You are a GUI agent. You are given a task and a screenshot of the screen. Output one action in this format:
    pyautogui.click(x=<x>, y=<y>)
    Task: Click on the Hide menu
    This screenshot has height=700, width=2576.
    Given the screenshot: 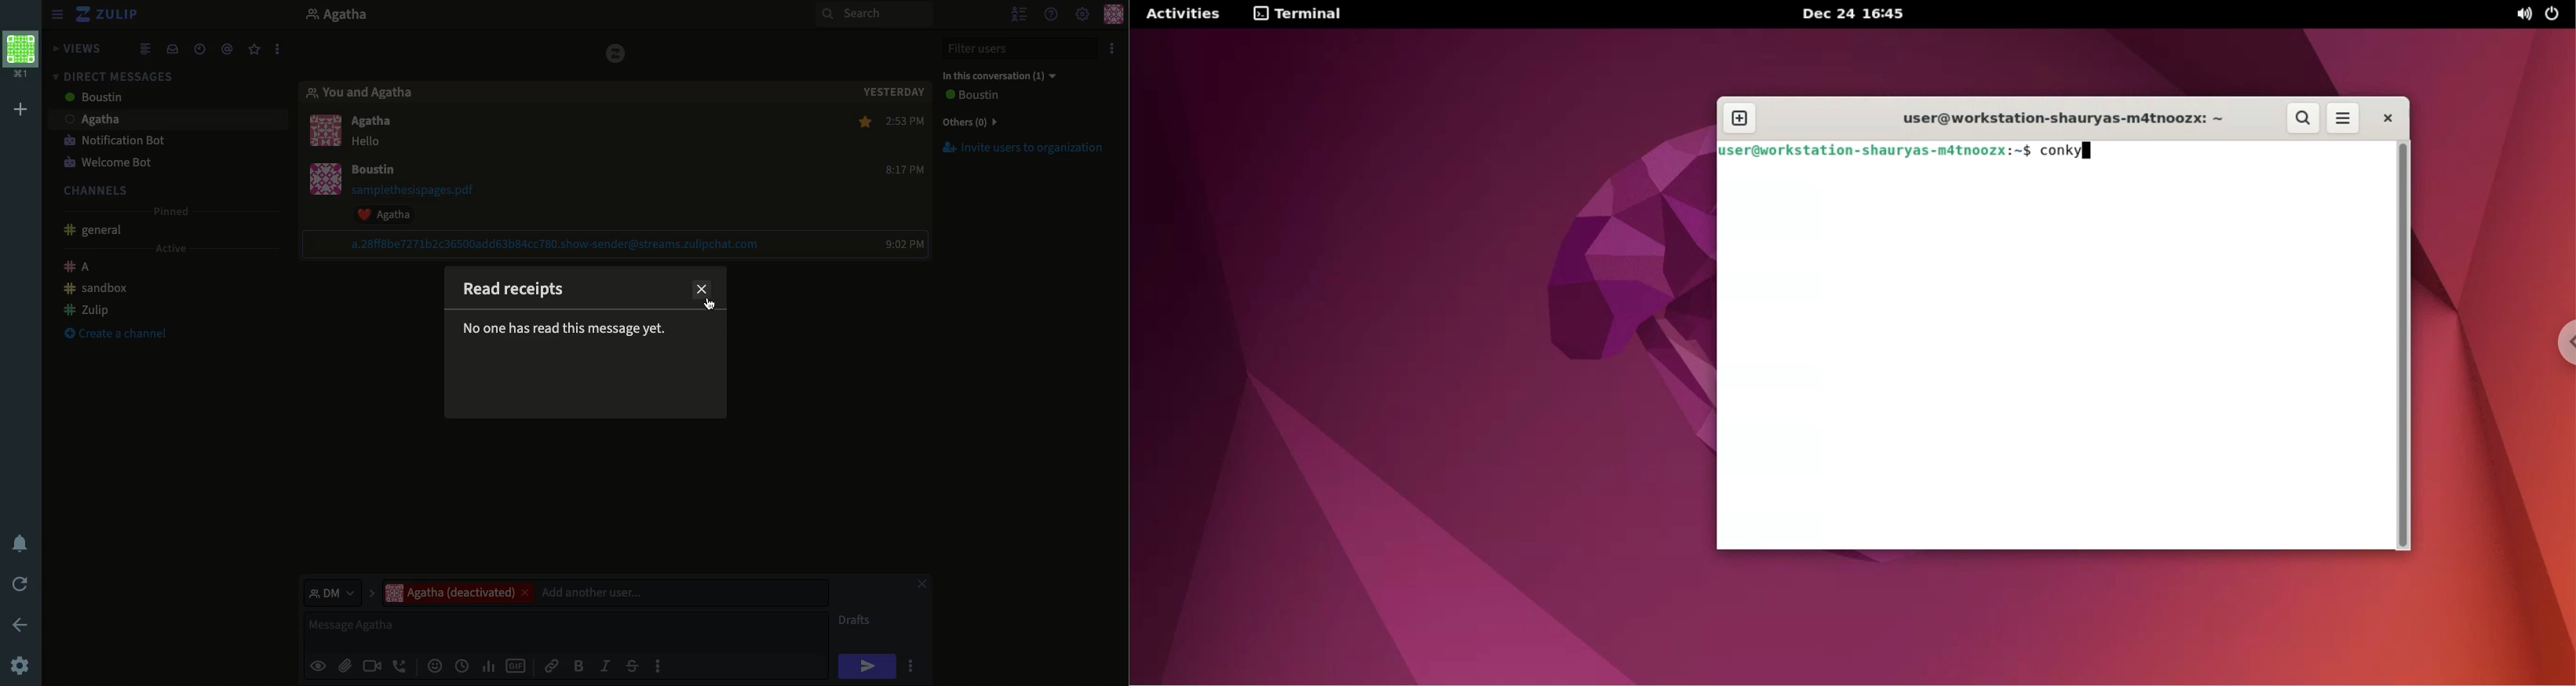 What is the action you would take?
    pyautogui.click(x=57, y=13)
    